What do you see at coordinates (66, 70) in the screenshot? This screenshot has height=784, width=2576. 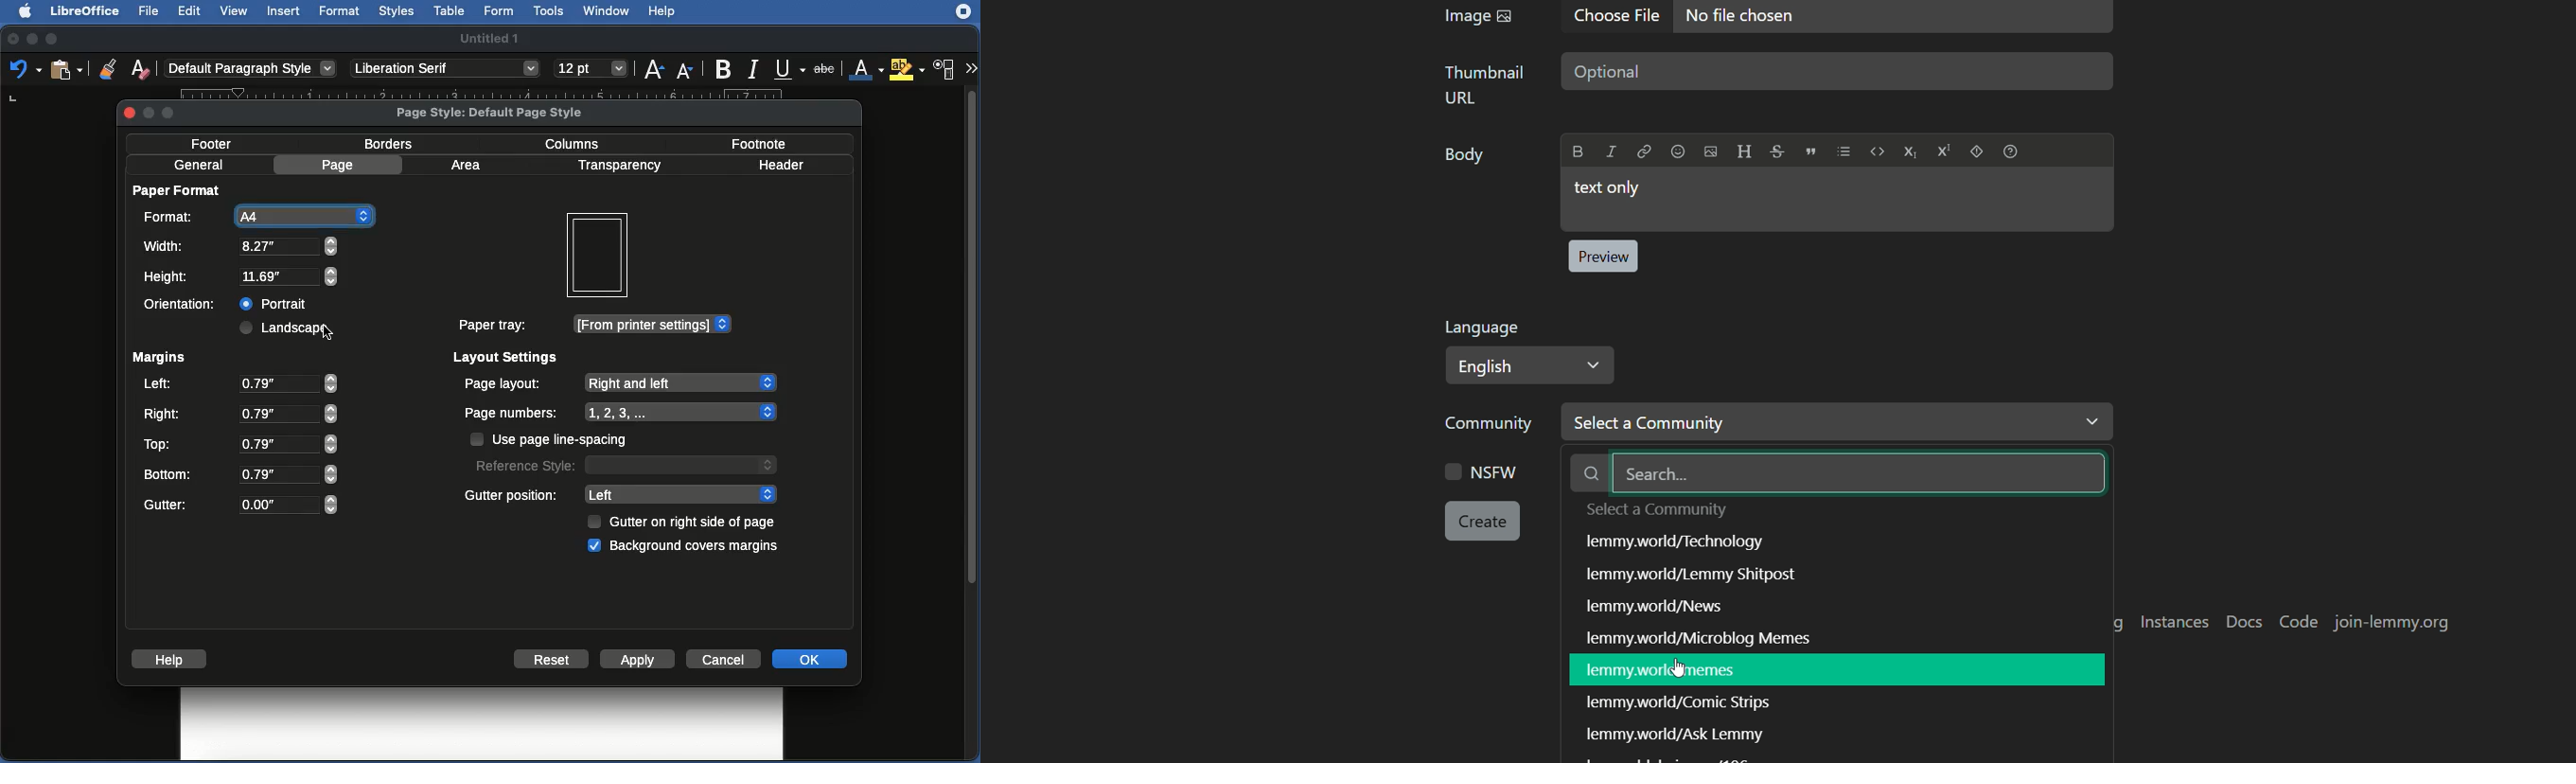 I see `clipboard` at bounding box center [66, 70].